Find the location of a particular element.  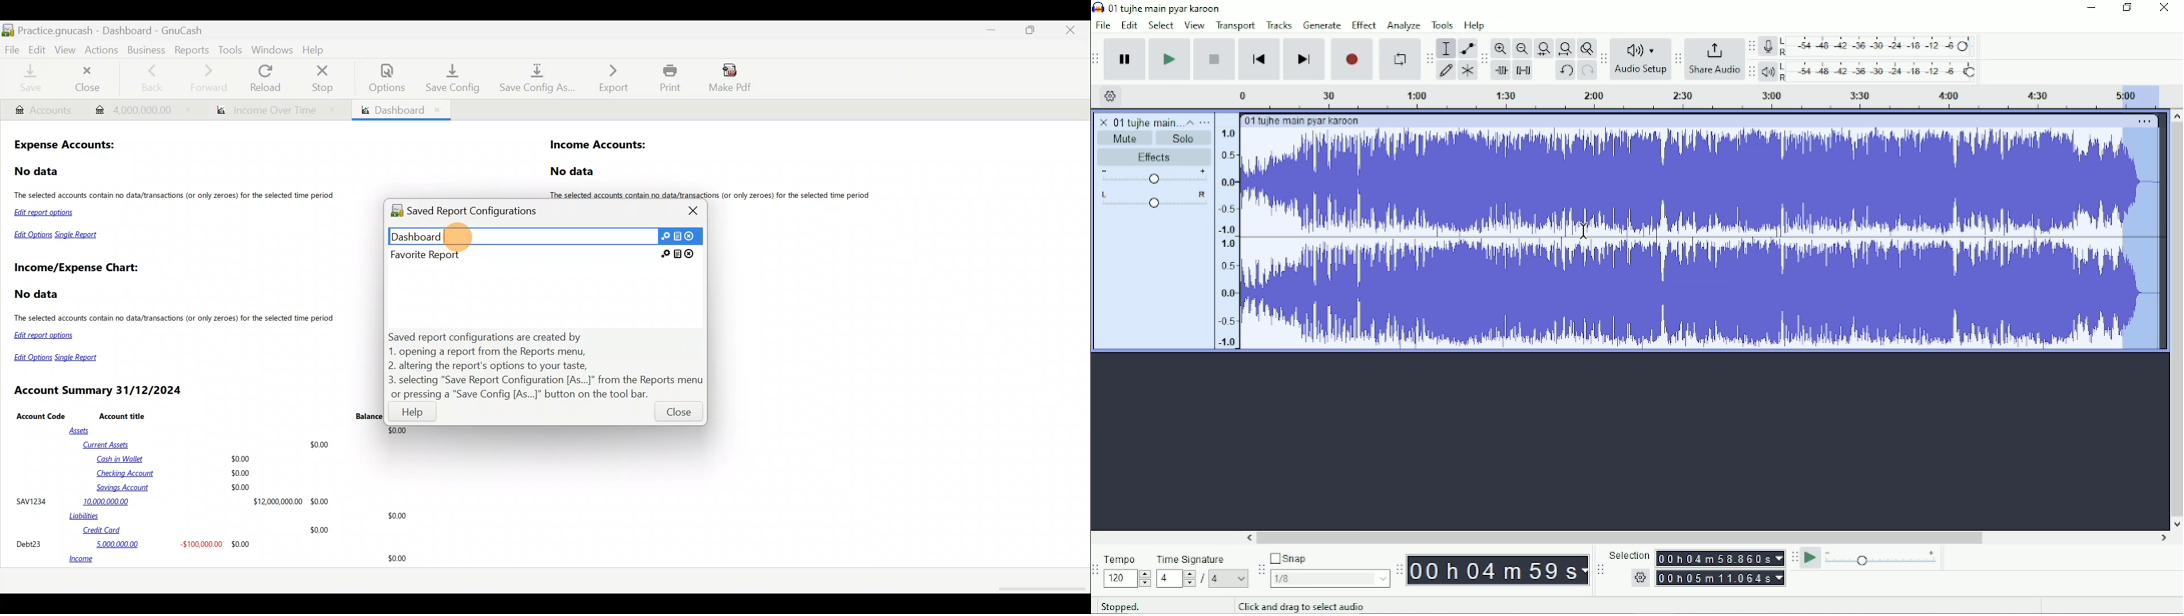

Solo is located at coordinates (1184, 139).